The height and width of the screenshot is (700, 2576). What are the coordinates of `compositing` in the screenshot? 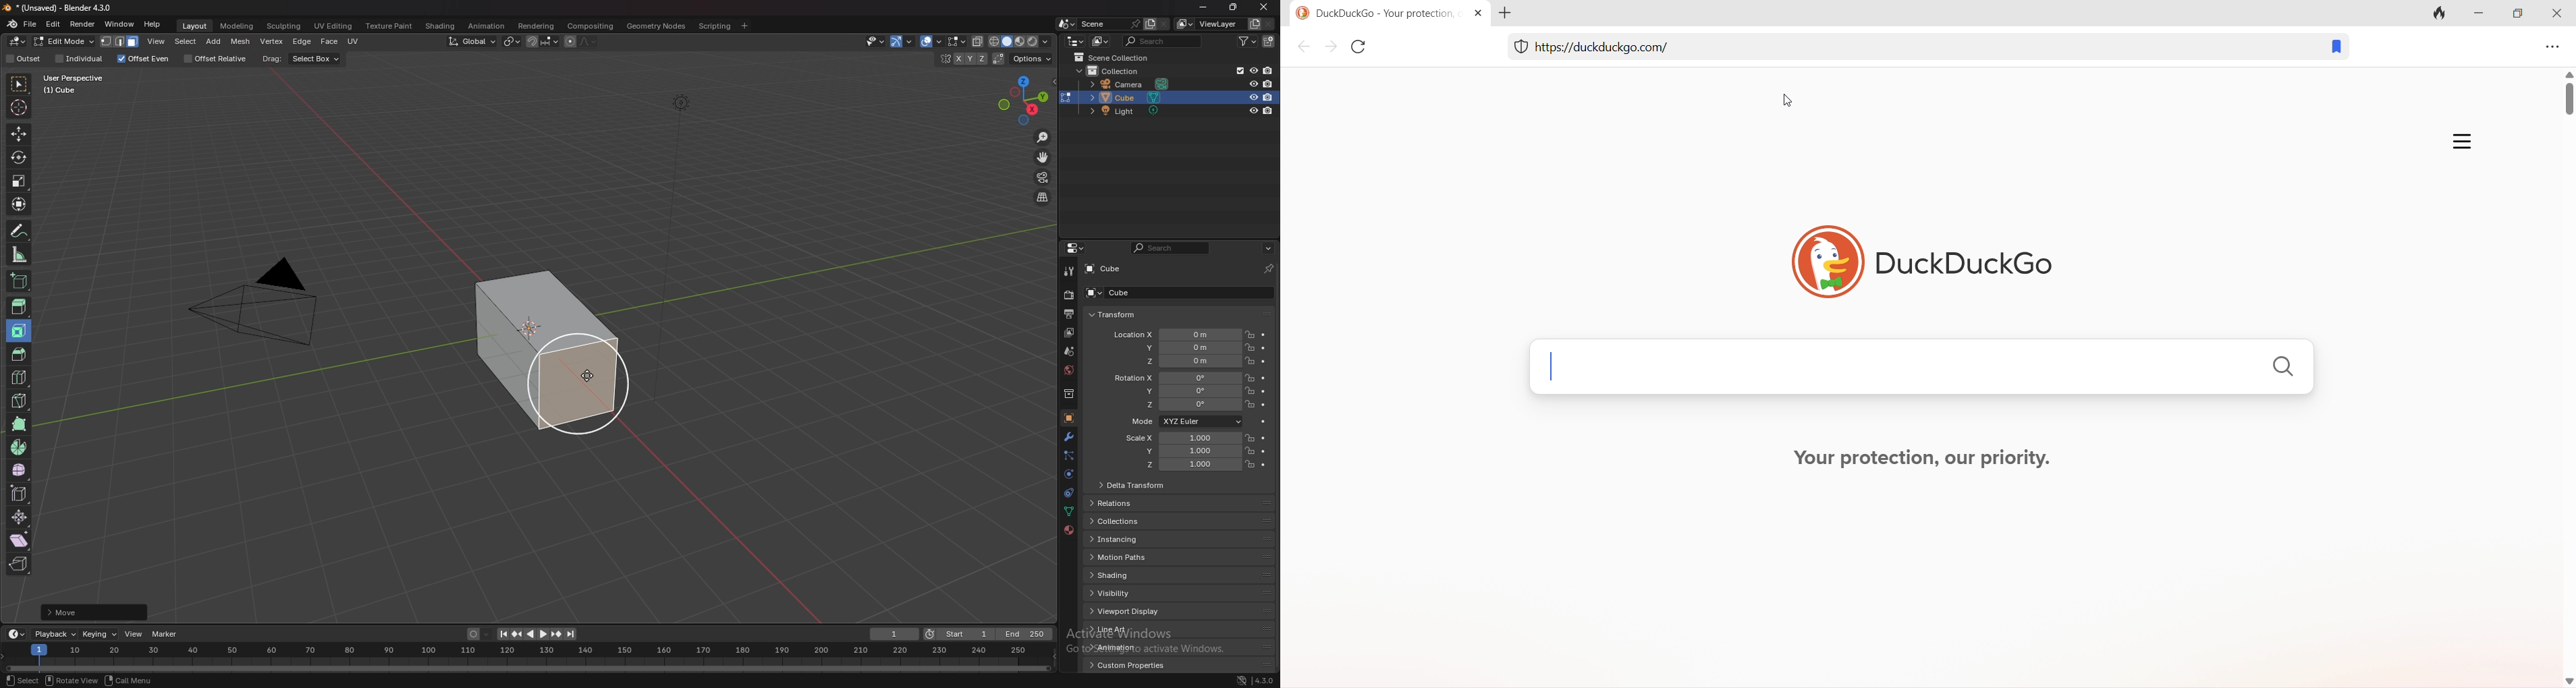 It's located at (590, 26).